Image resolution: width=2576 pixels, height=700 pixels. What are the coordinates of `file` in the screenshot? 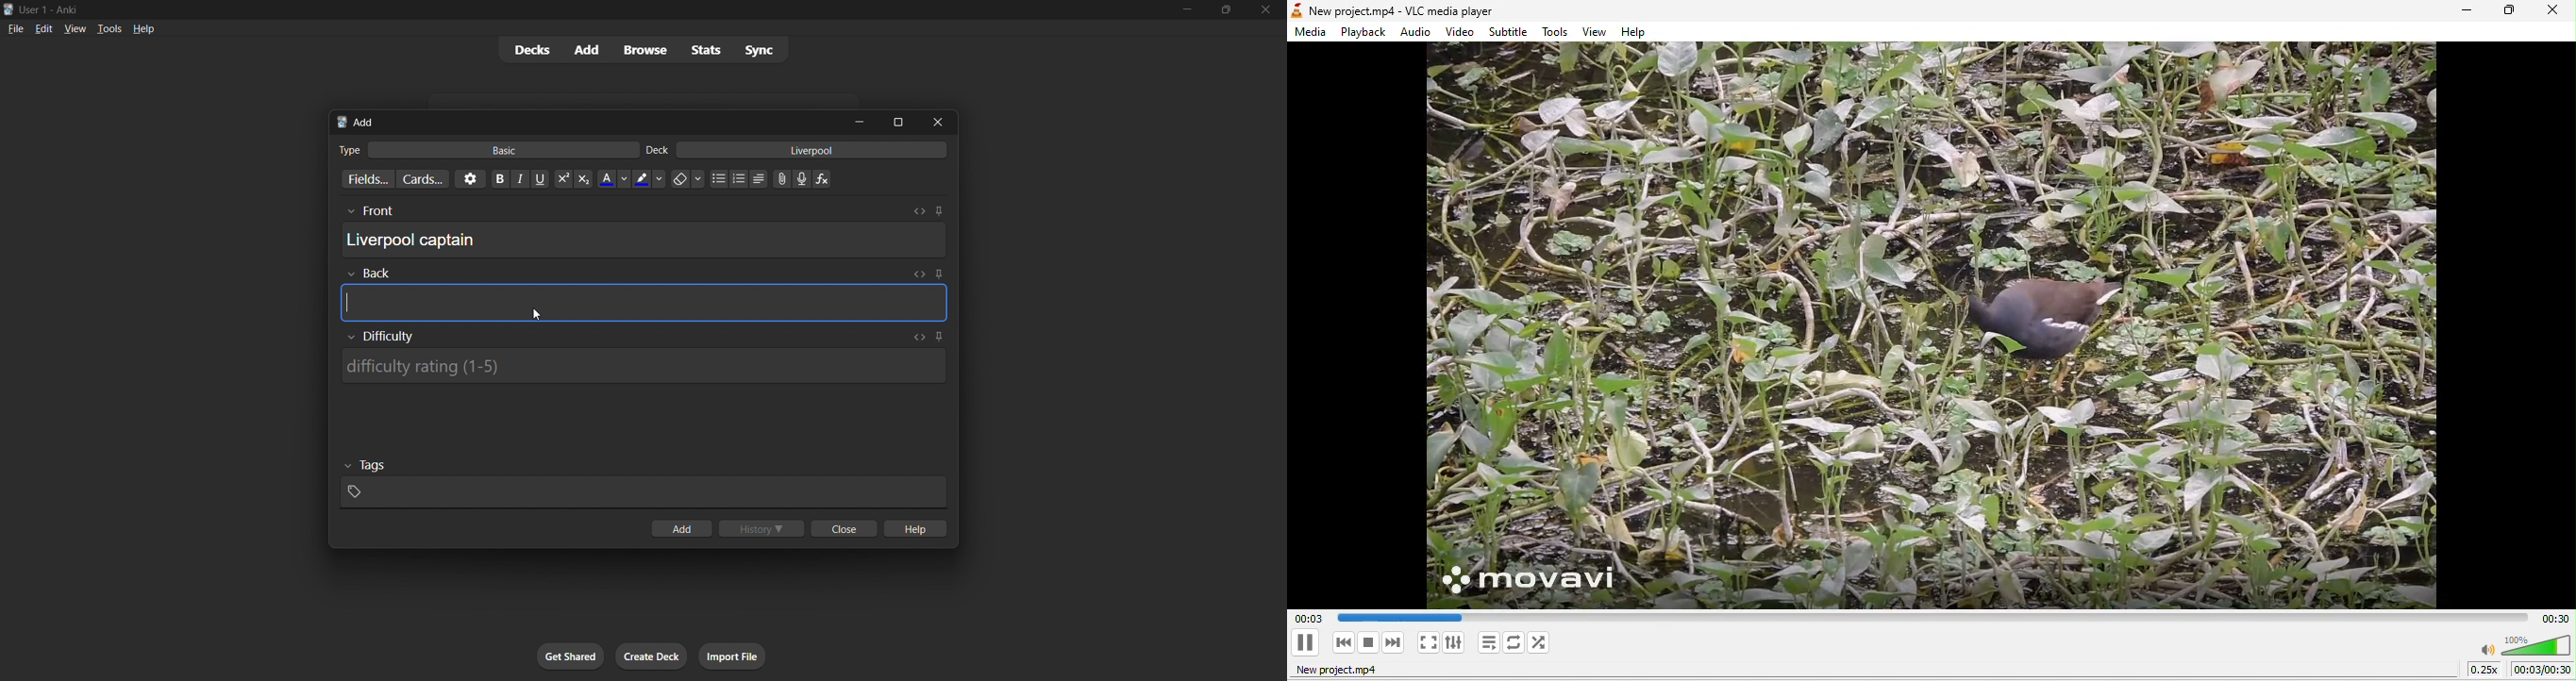 It's located at (15, 27).